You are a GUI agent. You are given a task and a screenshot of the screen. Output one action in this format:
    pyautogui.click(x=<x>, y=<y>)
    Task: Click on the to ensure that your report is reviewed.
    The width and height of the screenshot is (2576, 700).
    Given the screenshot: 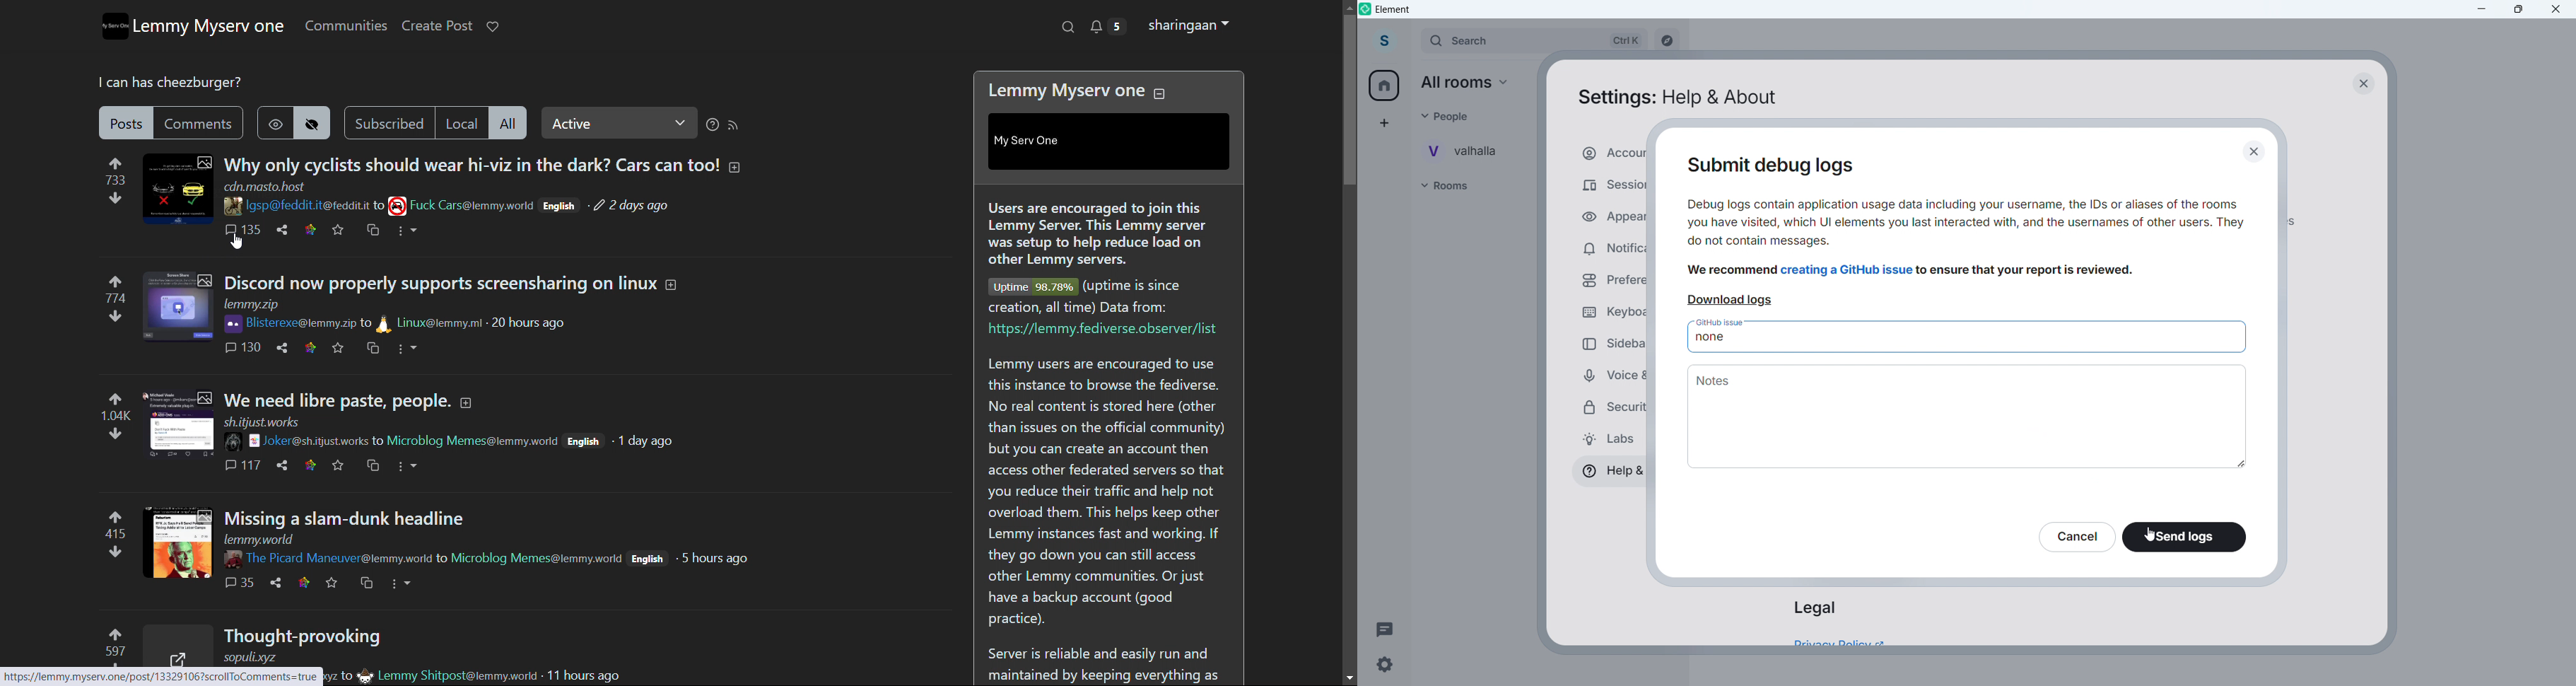 What is the action you would take?
    pyautogui.click(x=2027, y=271)
    